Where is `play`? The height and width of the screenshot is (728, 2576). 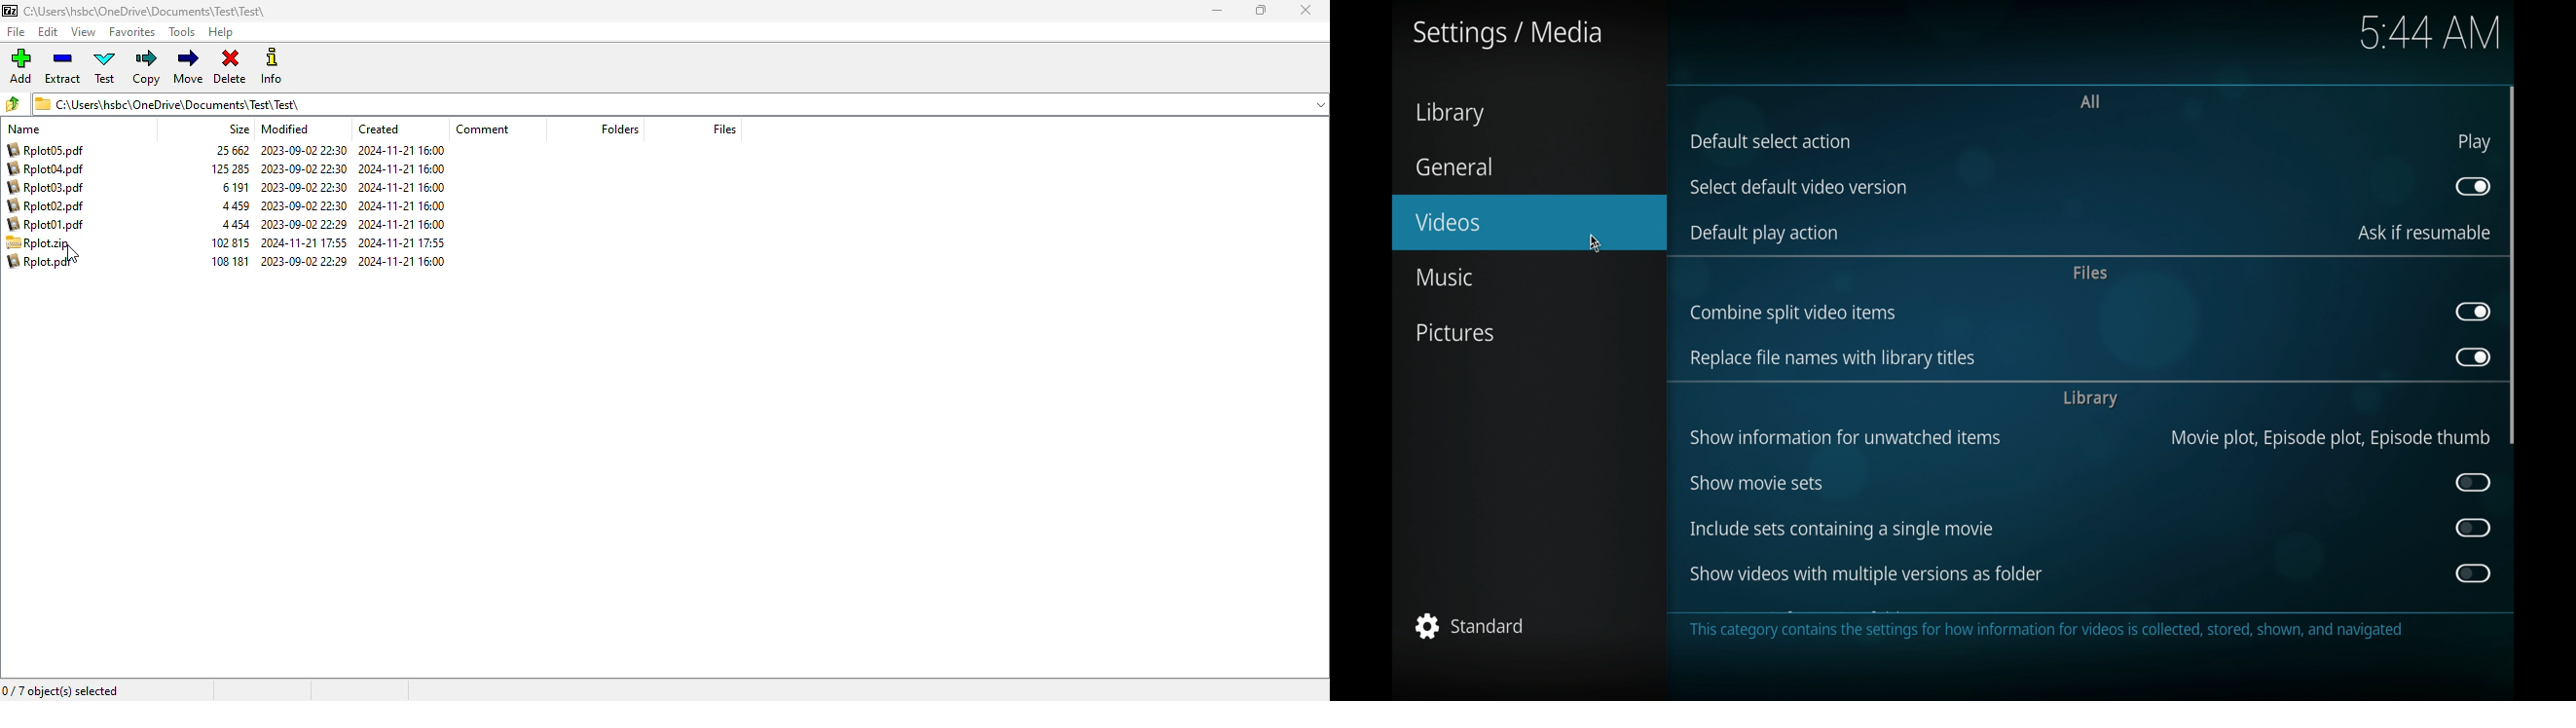
play is located at coordinates (2474, 142).